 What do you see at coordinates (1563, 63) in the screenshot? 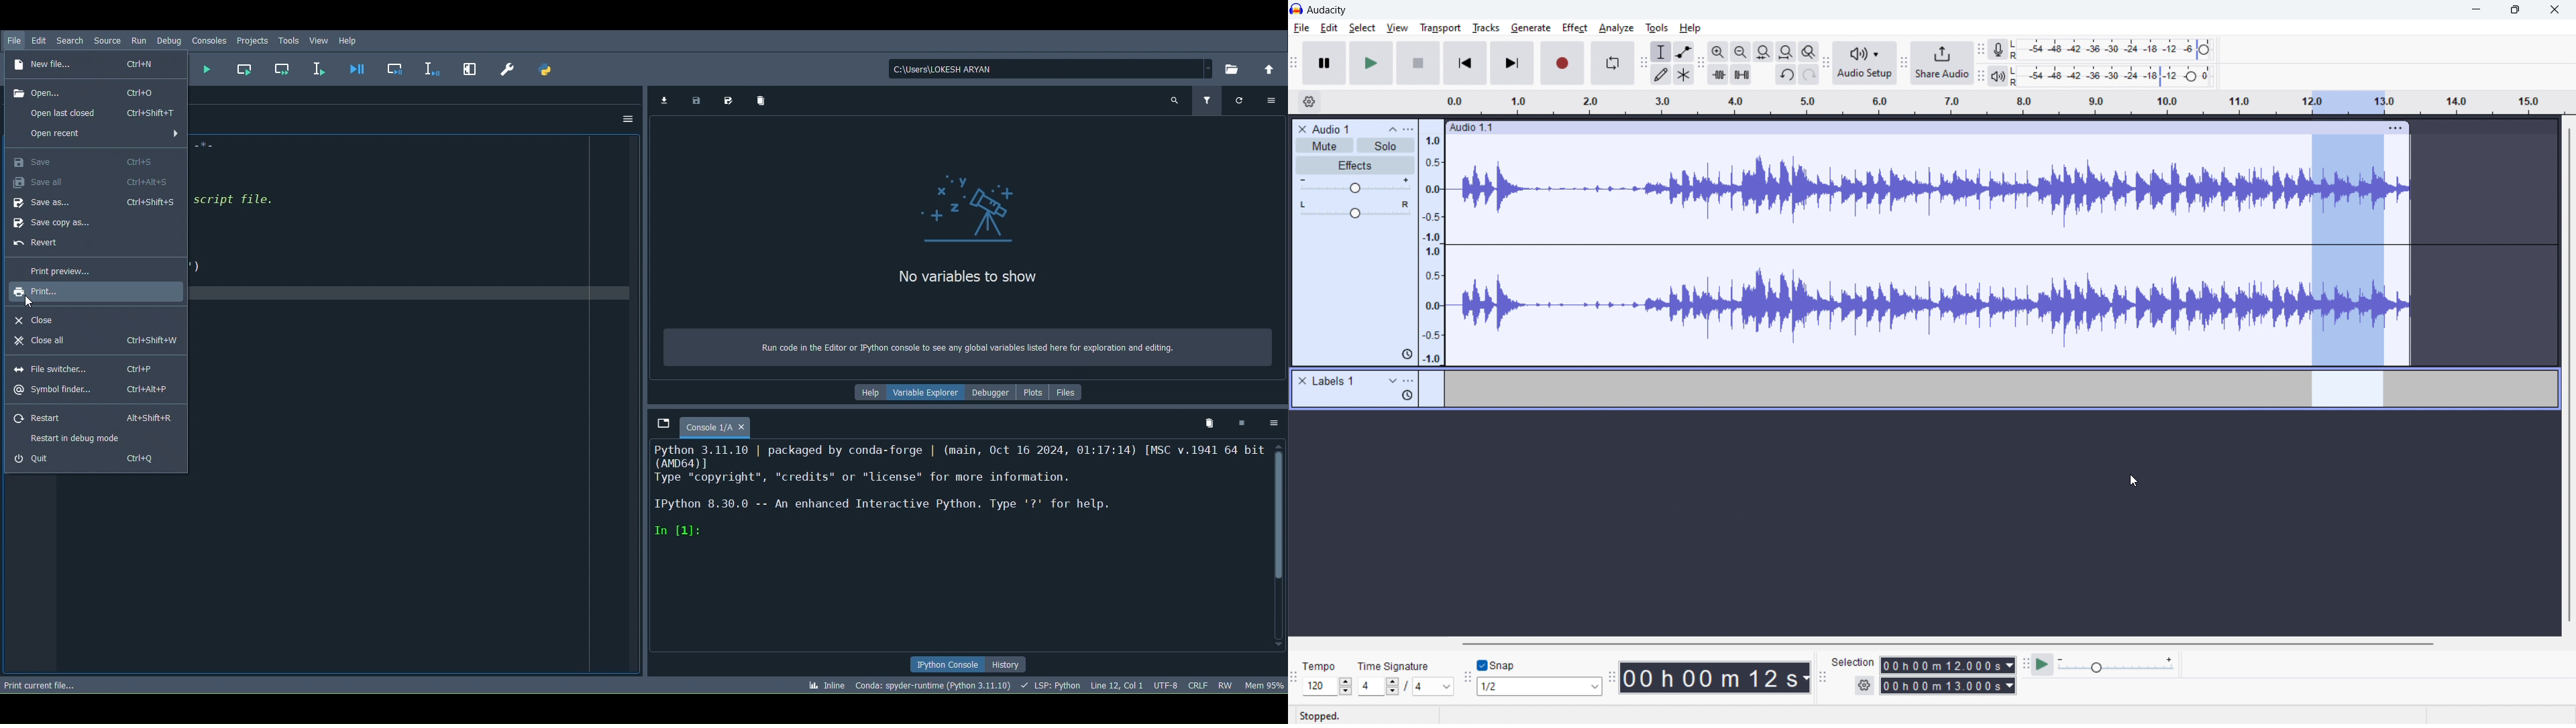
I see `record` at bounding box center [1563, 63].